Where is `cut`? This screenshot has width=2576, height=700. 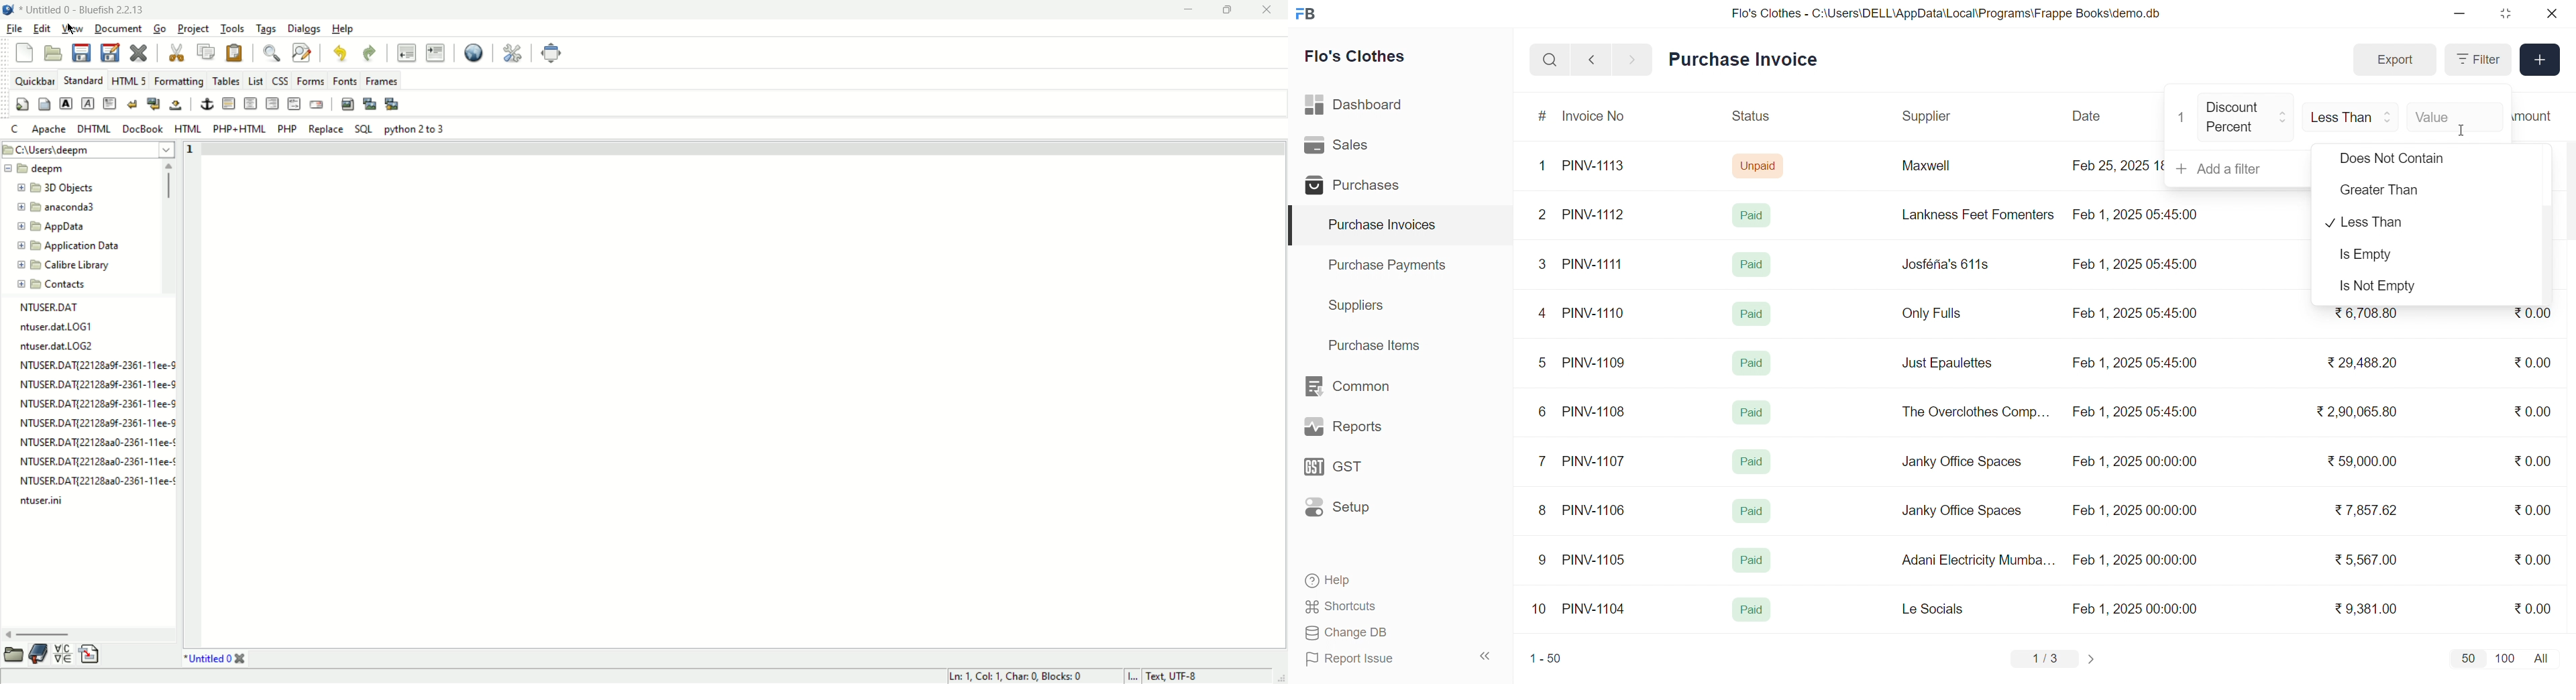
cut is located at coordinates (174, 52).